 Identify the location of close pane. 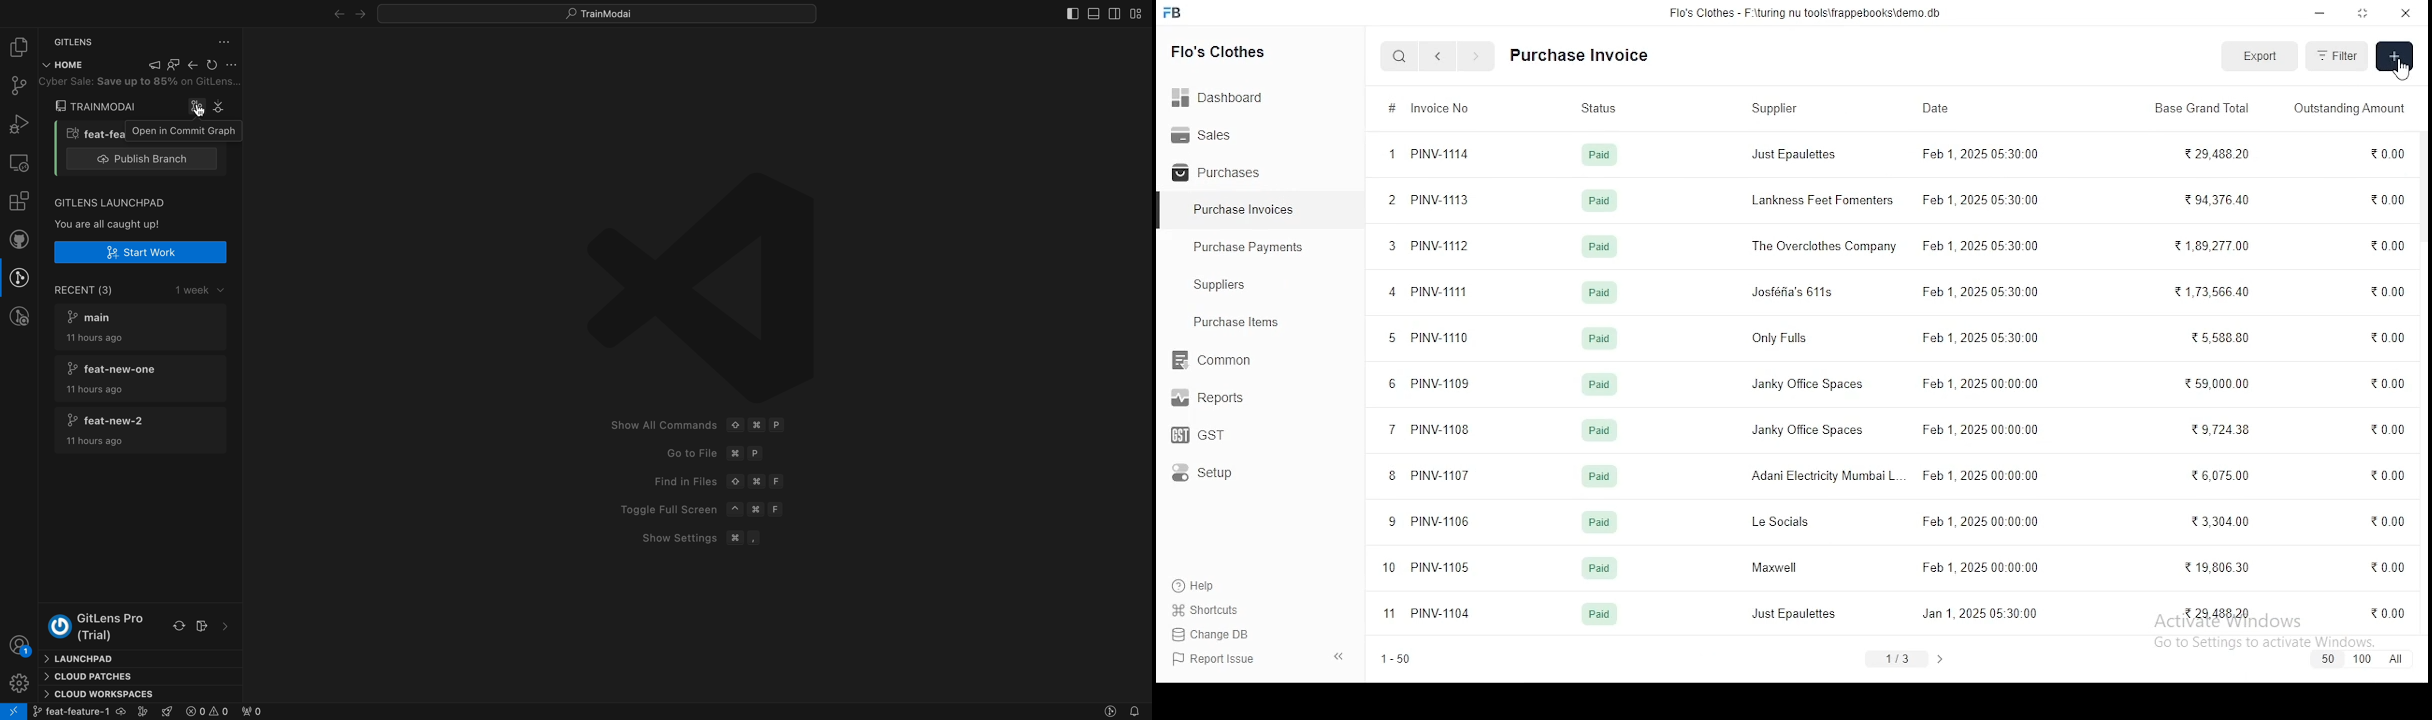
(1337, 655).